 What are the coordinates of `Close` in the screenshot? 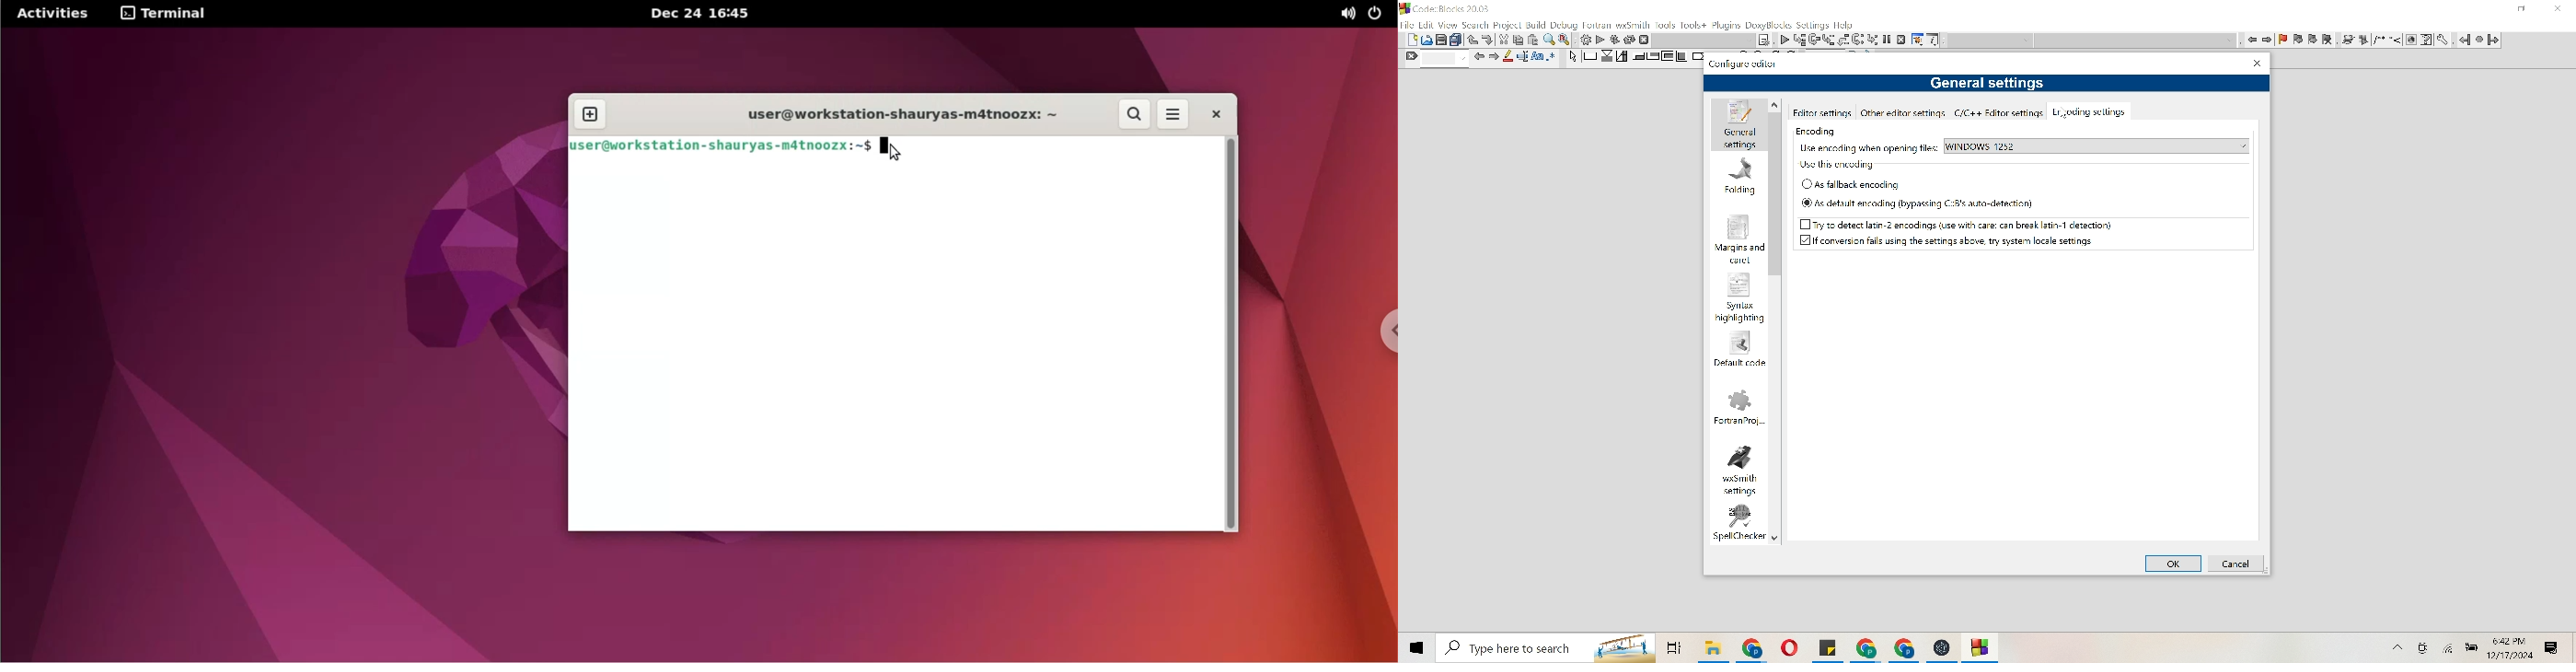 It's located at (2559, 9).